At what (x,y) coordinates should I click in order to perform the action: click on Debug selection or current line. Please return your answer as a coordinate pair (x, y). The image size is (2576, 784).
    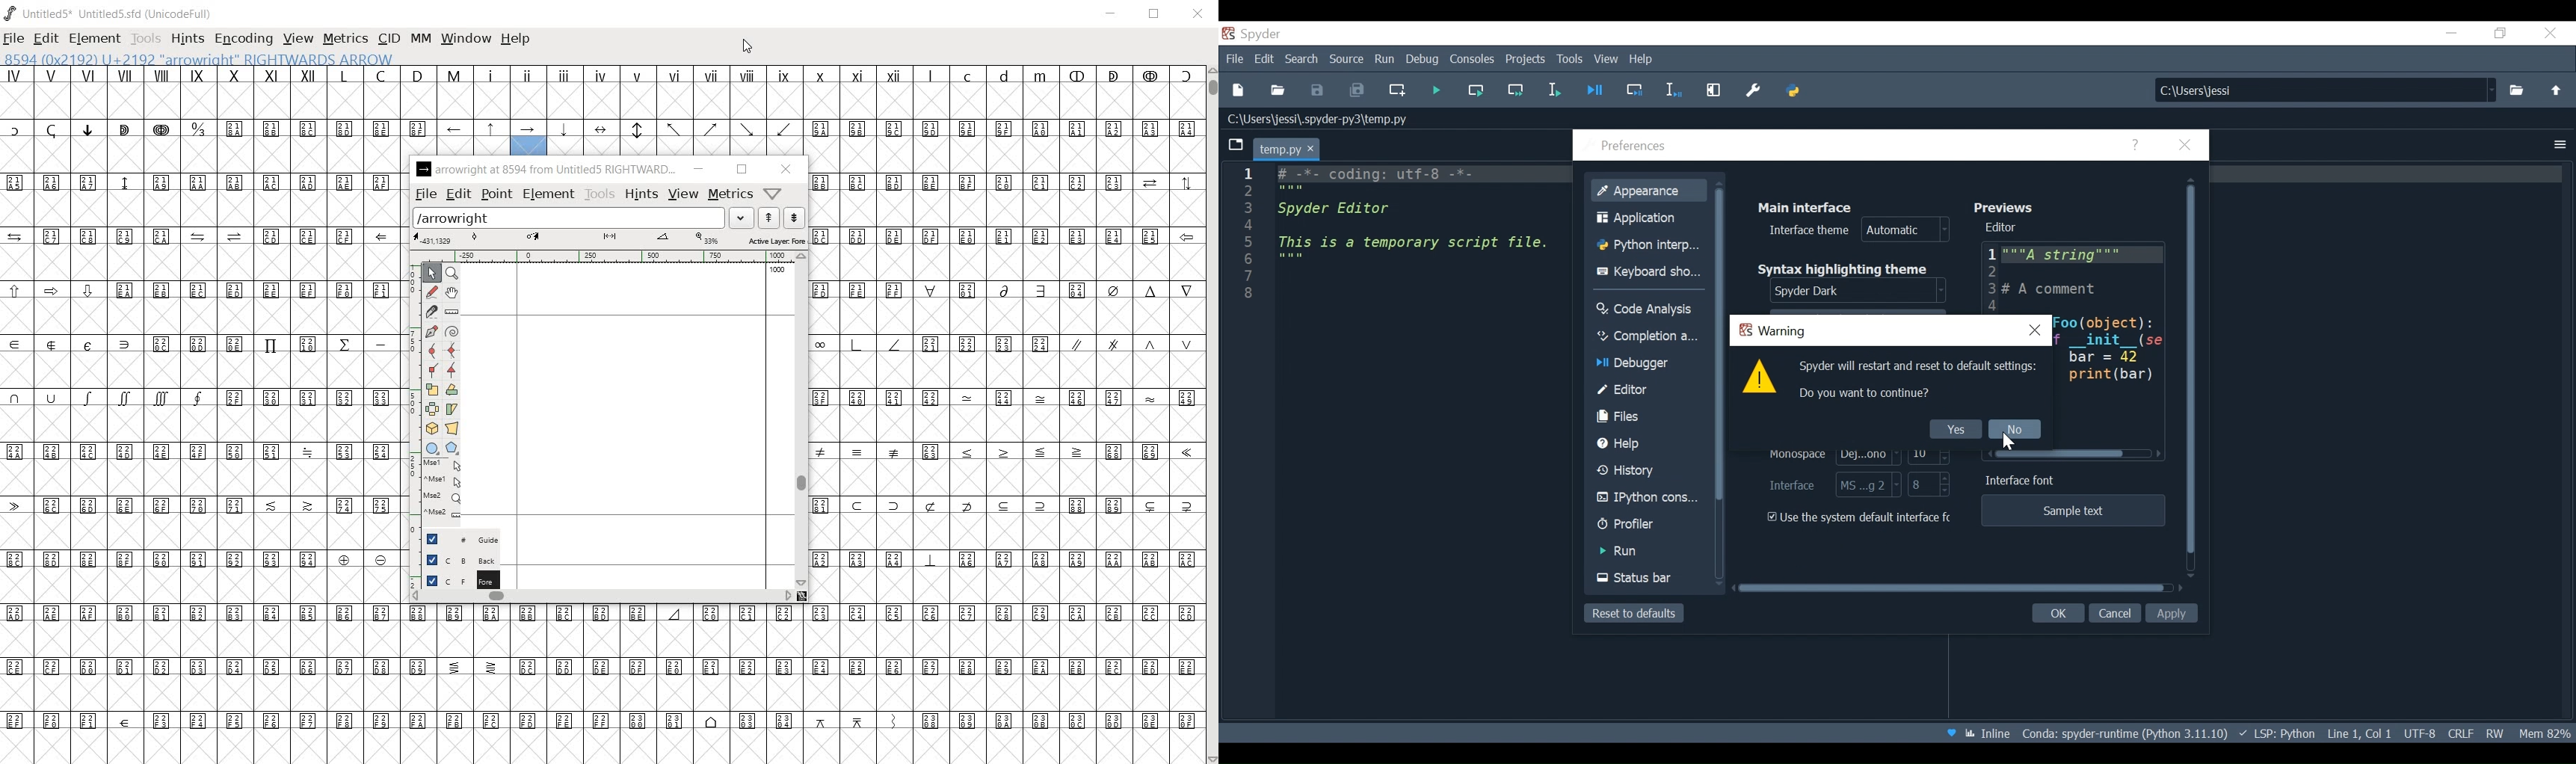
    Looking at the image, I should click on (1672, 92).